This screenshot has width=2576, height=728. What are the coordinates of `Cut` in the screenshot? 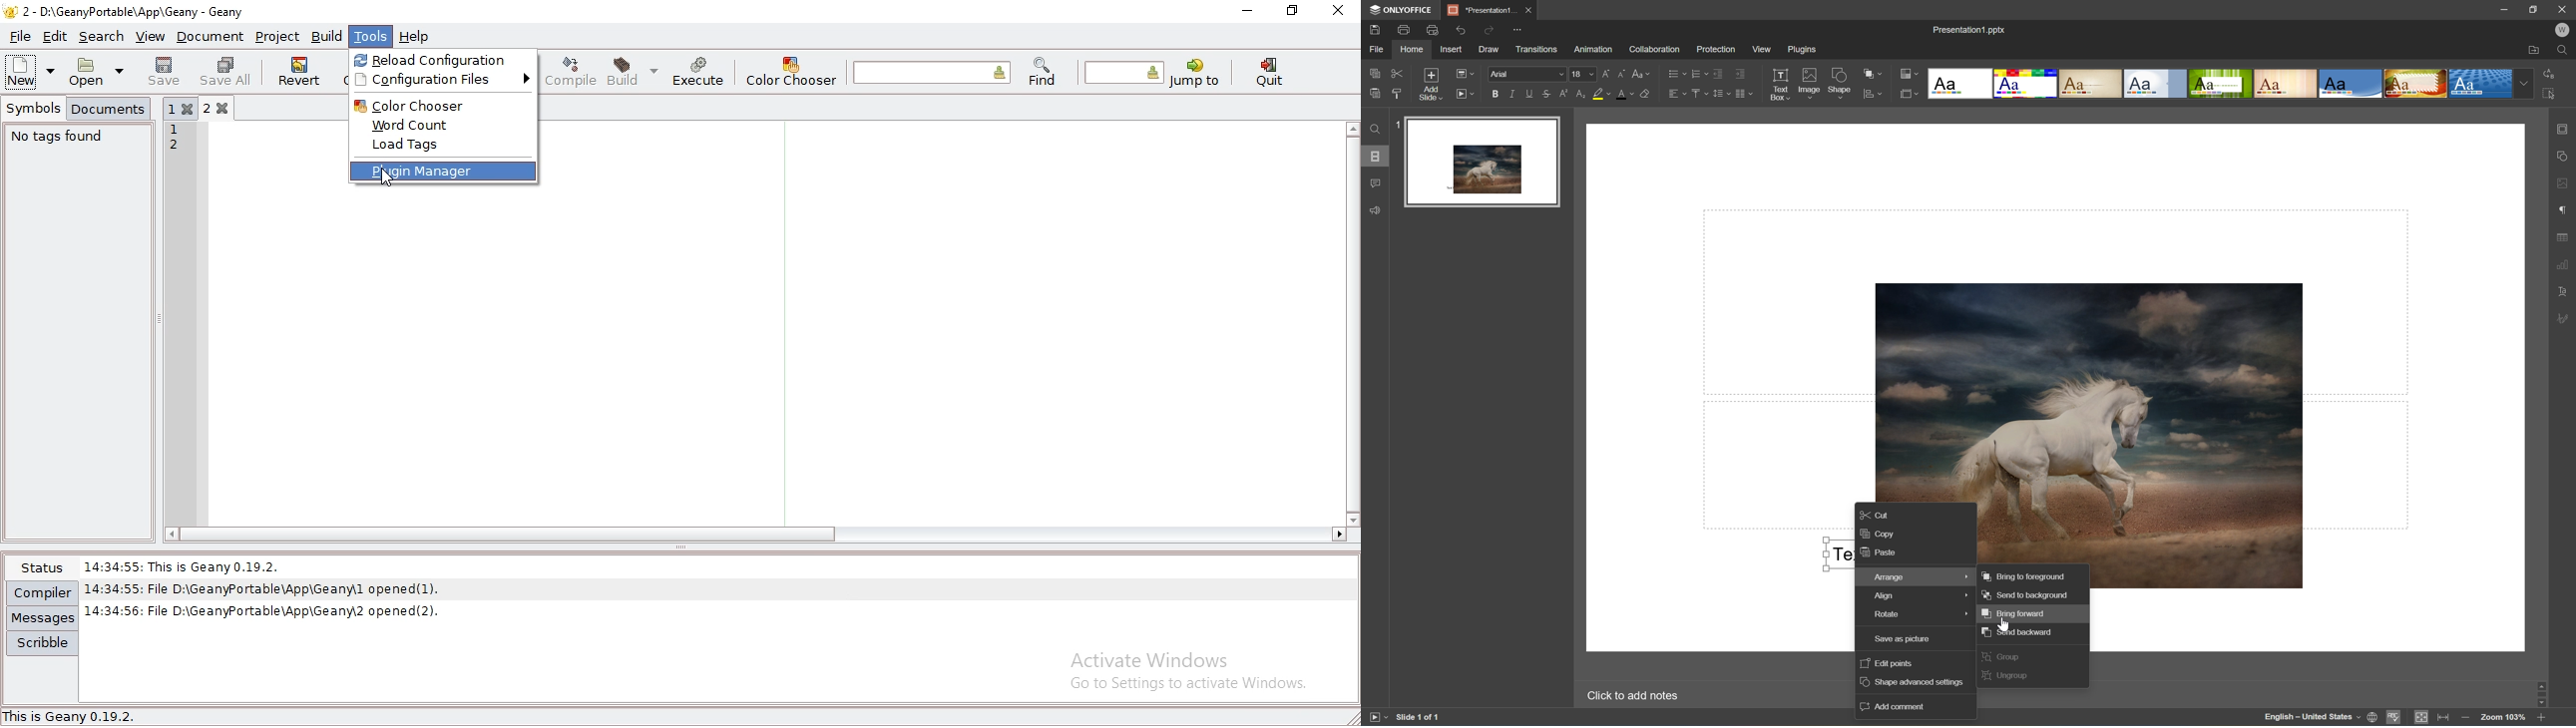 It's located at (1877, 513).